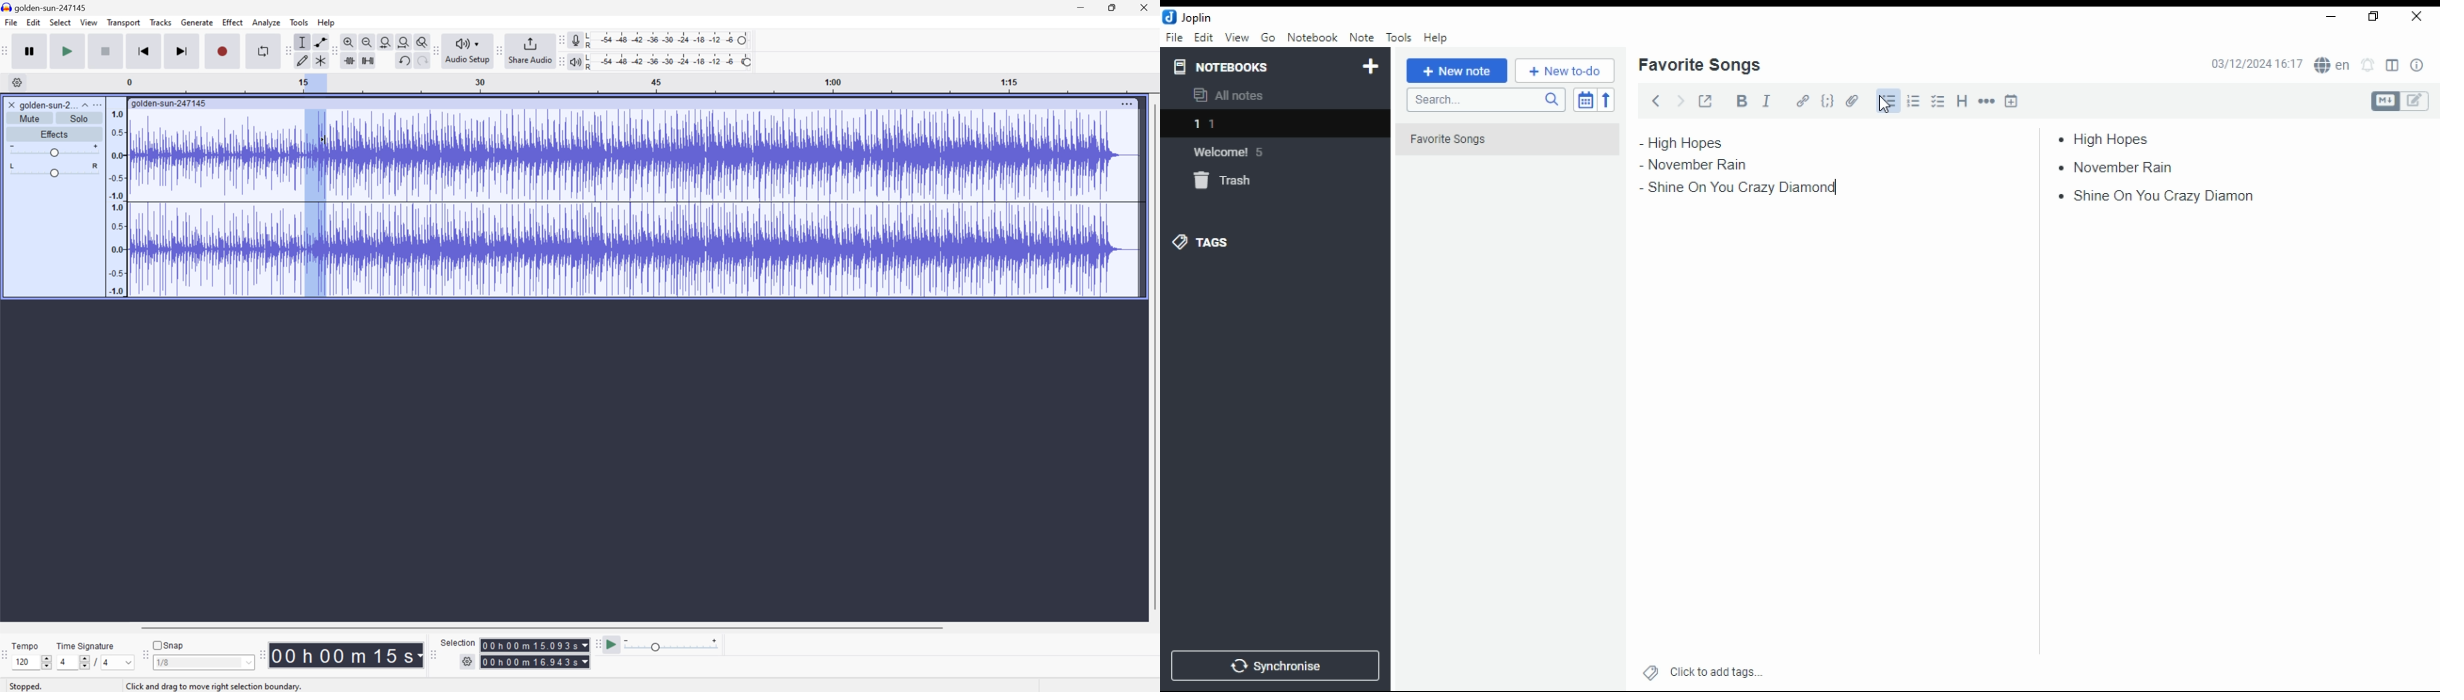 Image resolution: width=2464 pixels, height=700 pixels. I want to click on Share Audio, so click(528, 50).